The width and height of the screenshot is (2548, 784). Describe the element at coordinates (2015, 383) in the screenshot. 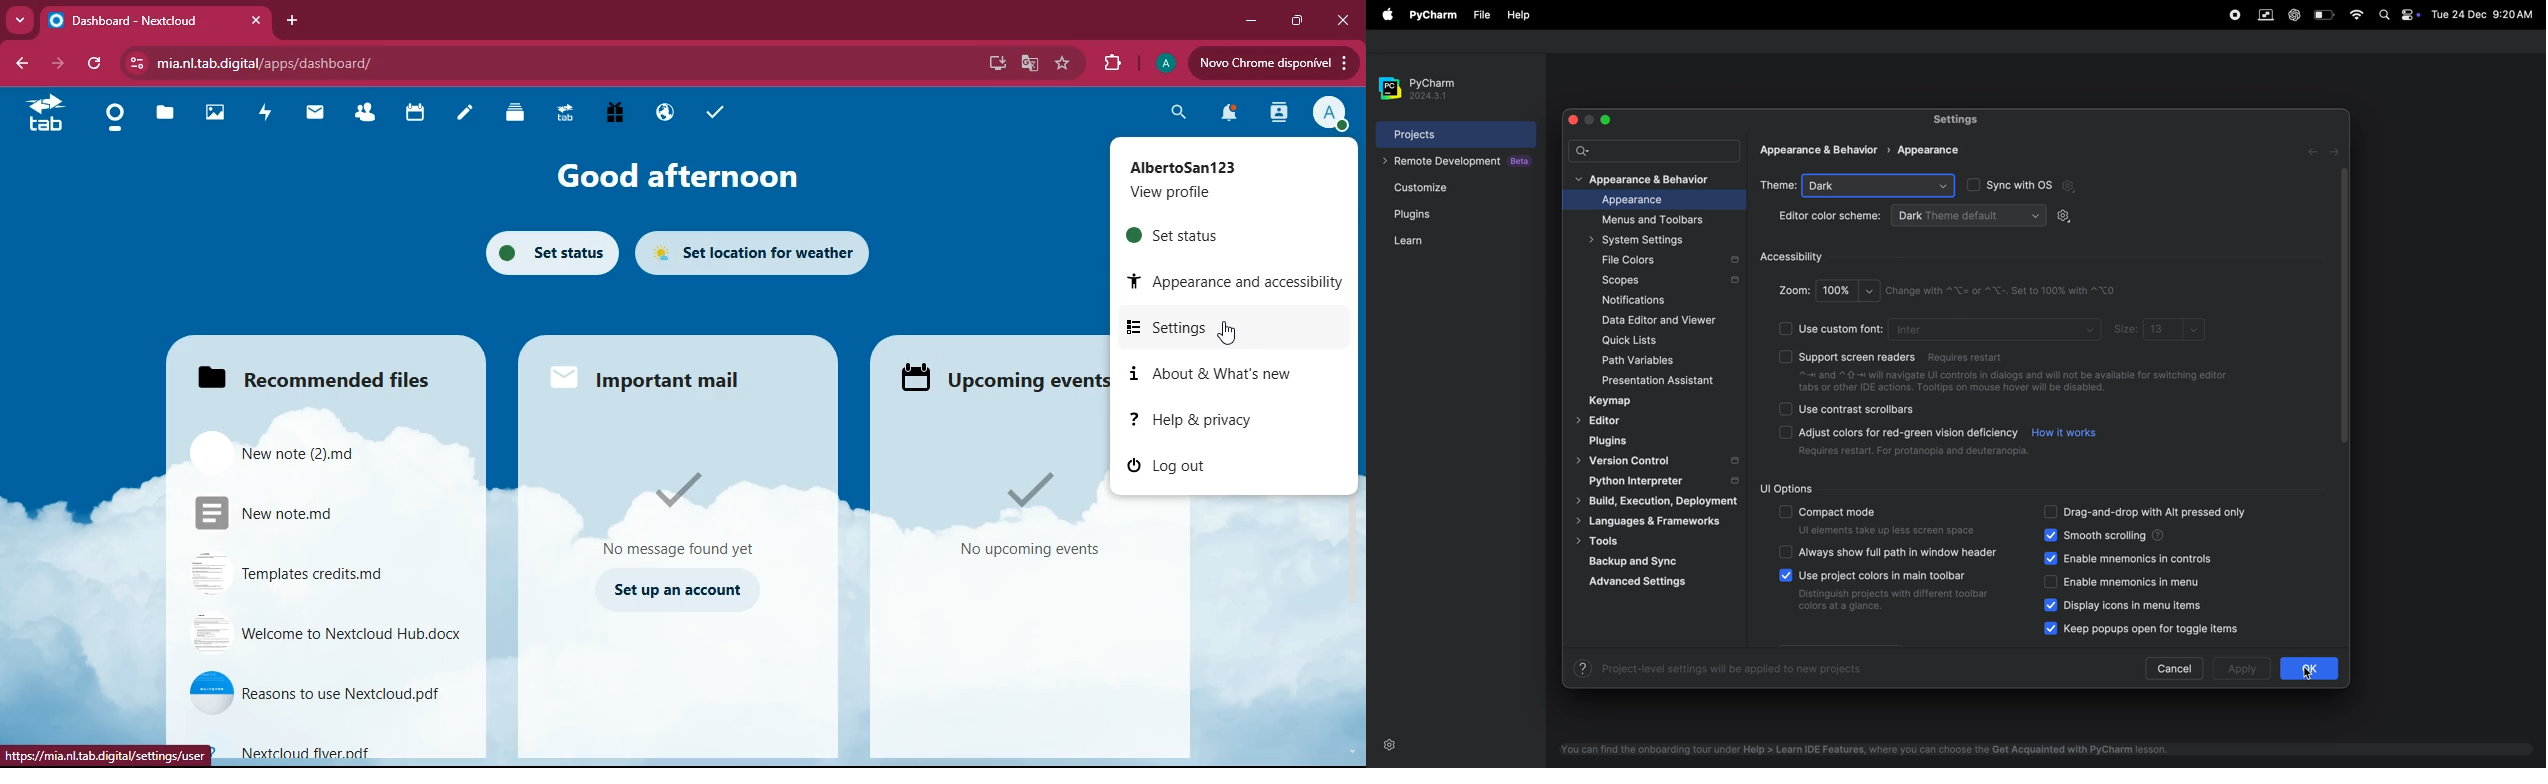

I see `description` at that location.